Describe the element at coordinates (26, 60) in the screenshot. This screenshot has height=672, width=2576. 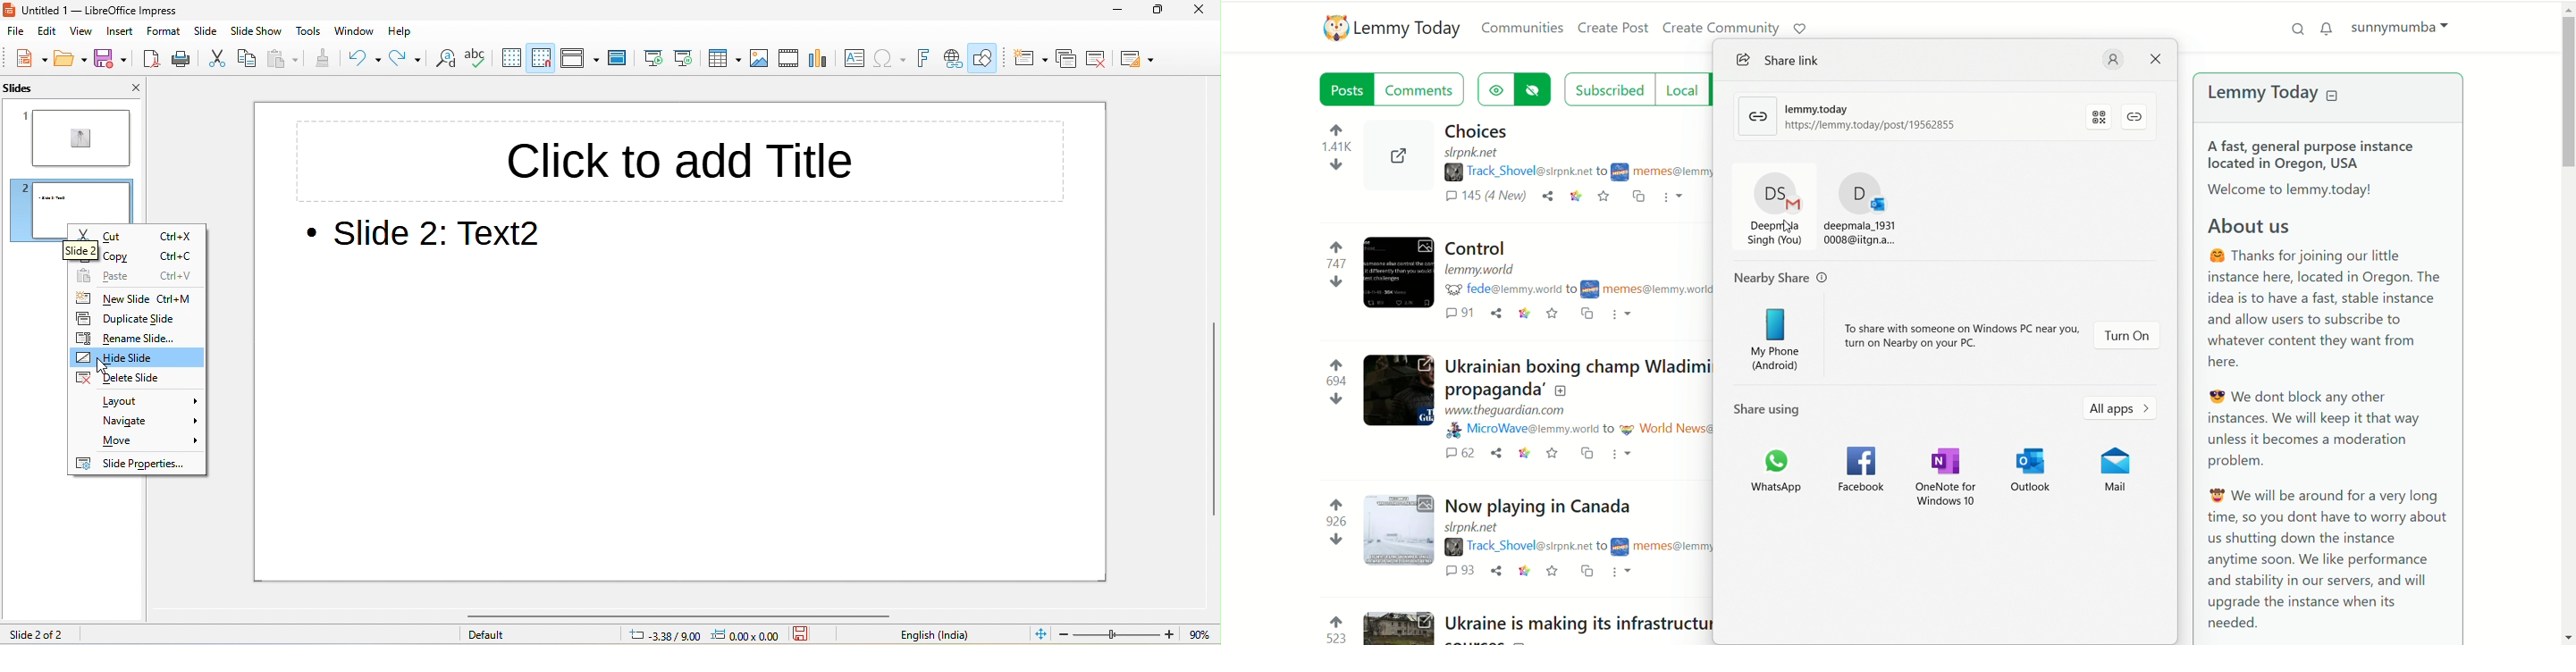
I see `new` at that location.